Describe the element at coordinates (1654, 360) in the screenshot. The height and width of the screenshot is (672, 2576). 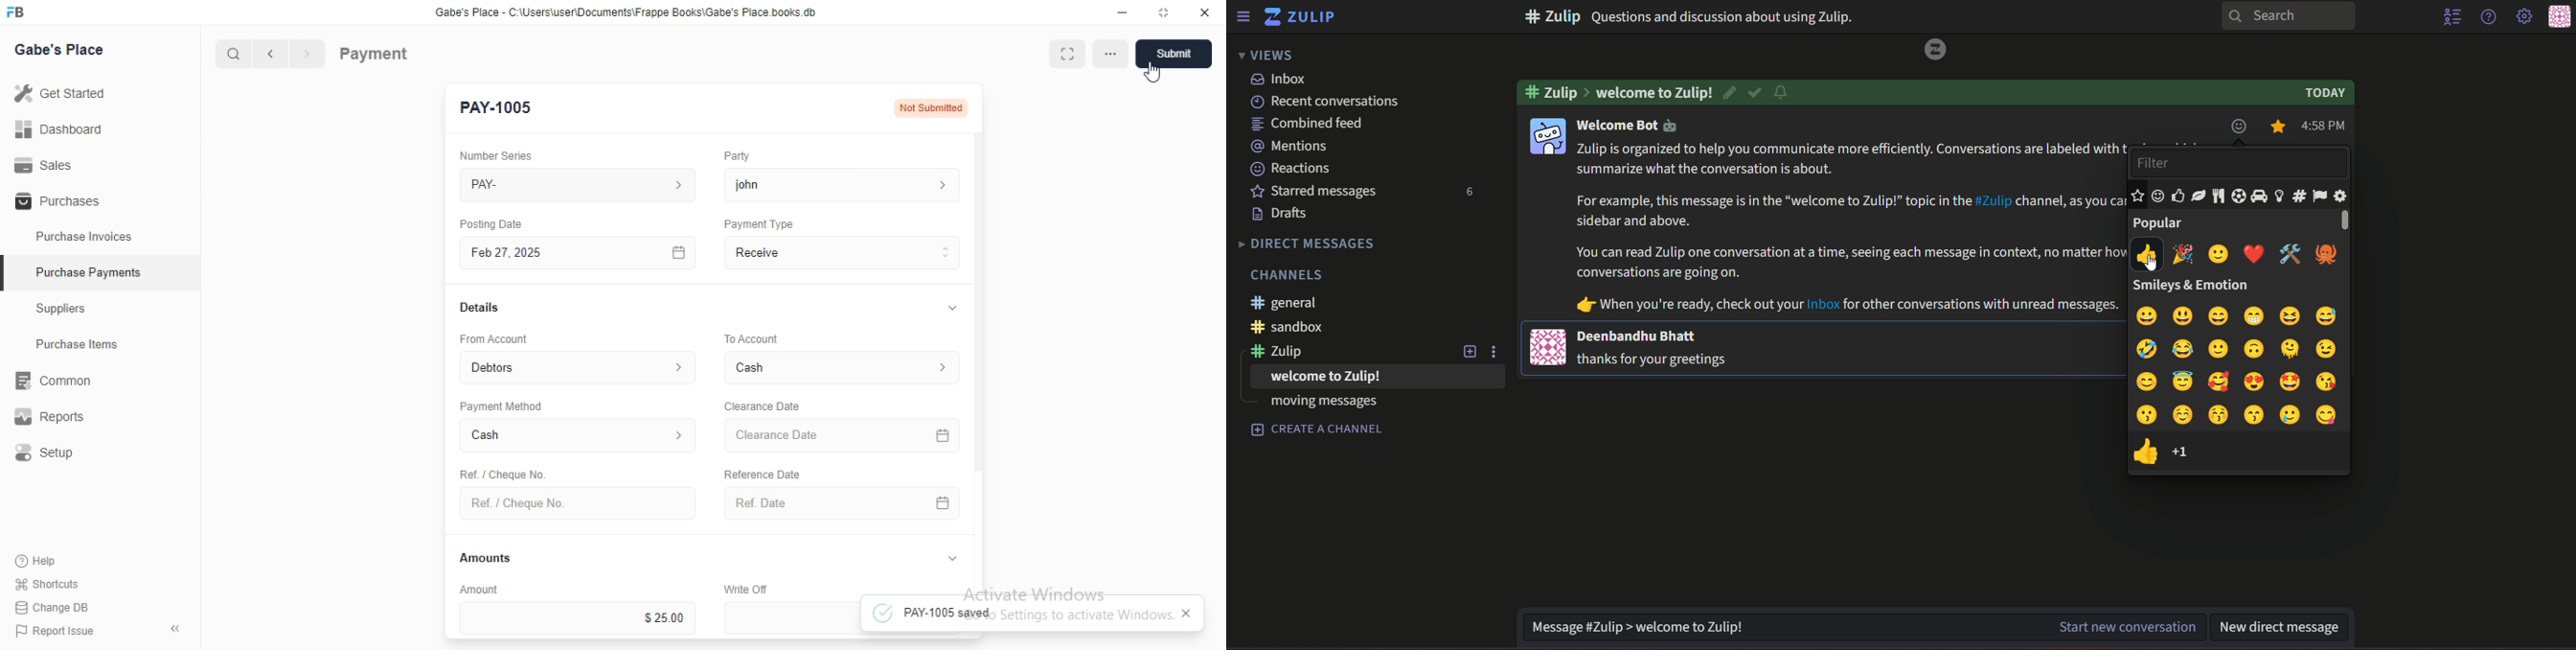
I see `Thanks for your greetings` at that location.